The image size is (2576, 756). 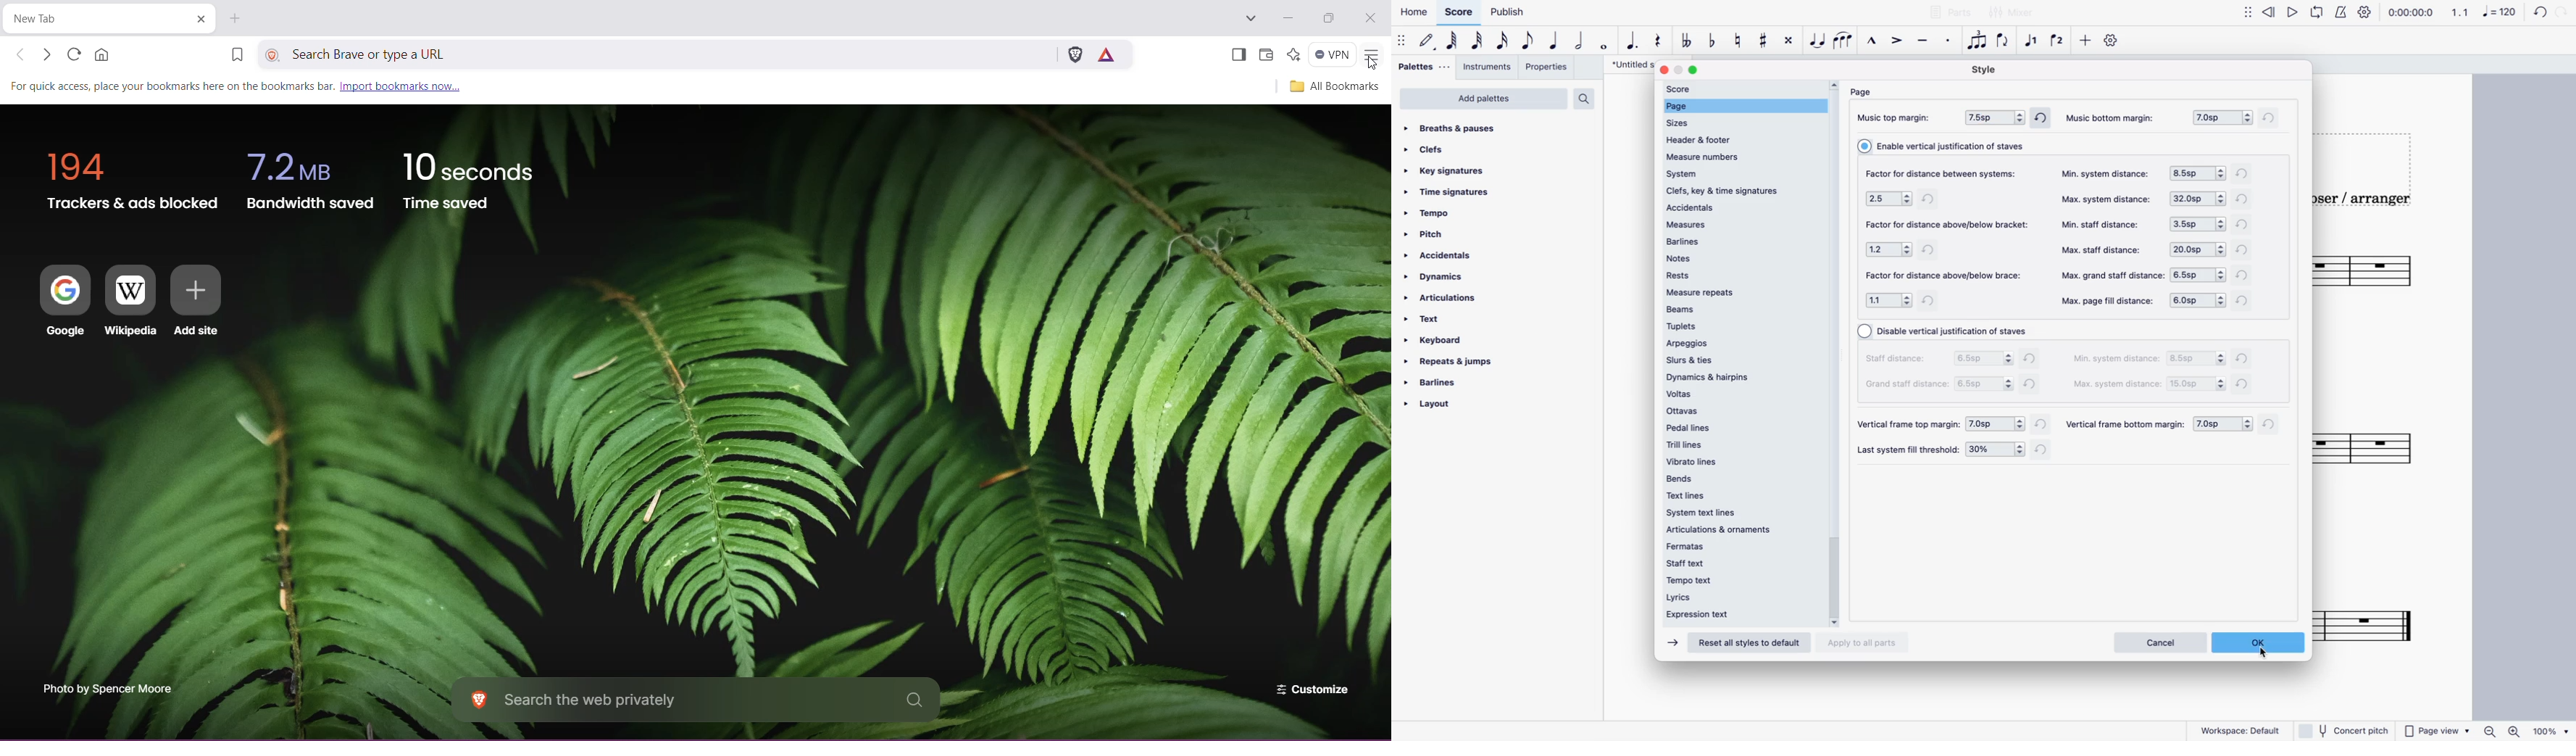 I want to click on Minimize, so click(x=1288, y=18).